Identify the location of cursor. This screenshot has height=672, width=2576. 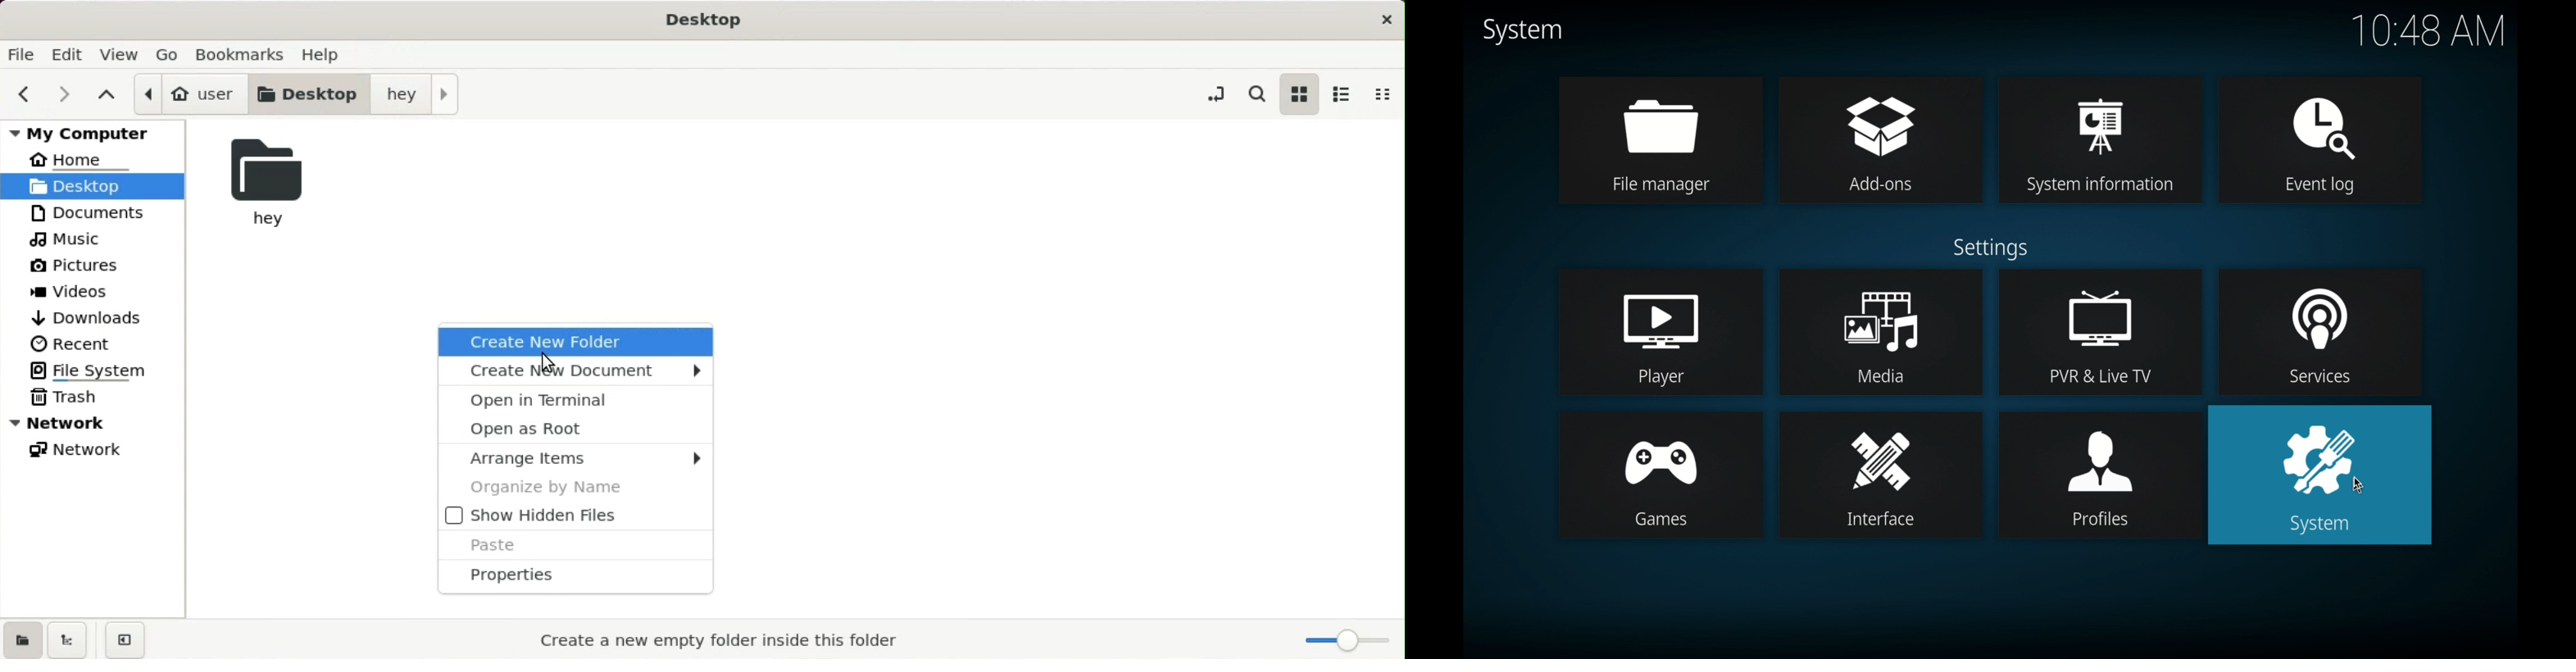
(2359, 486).